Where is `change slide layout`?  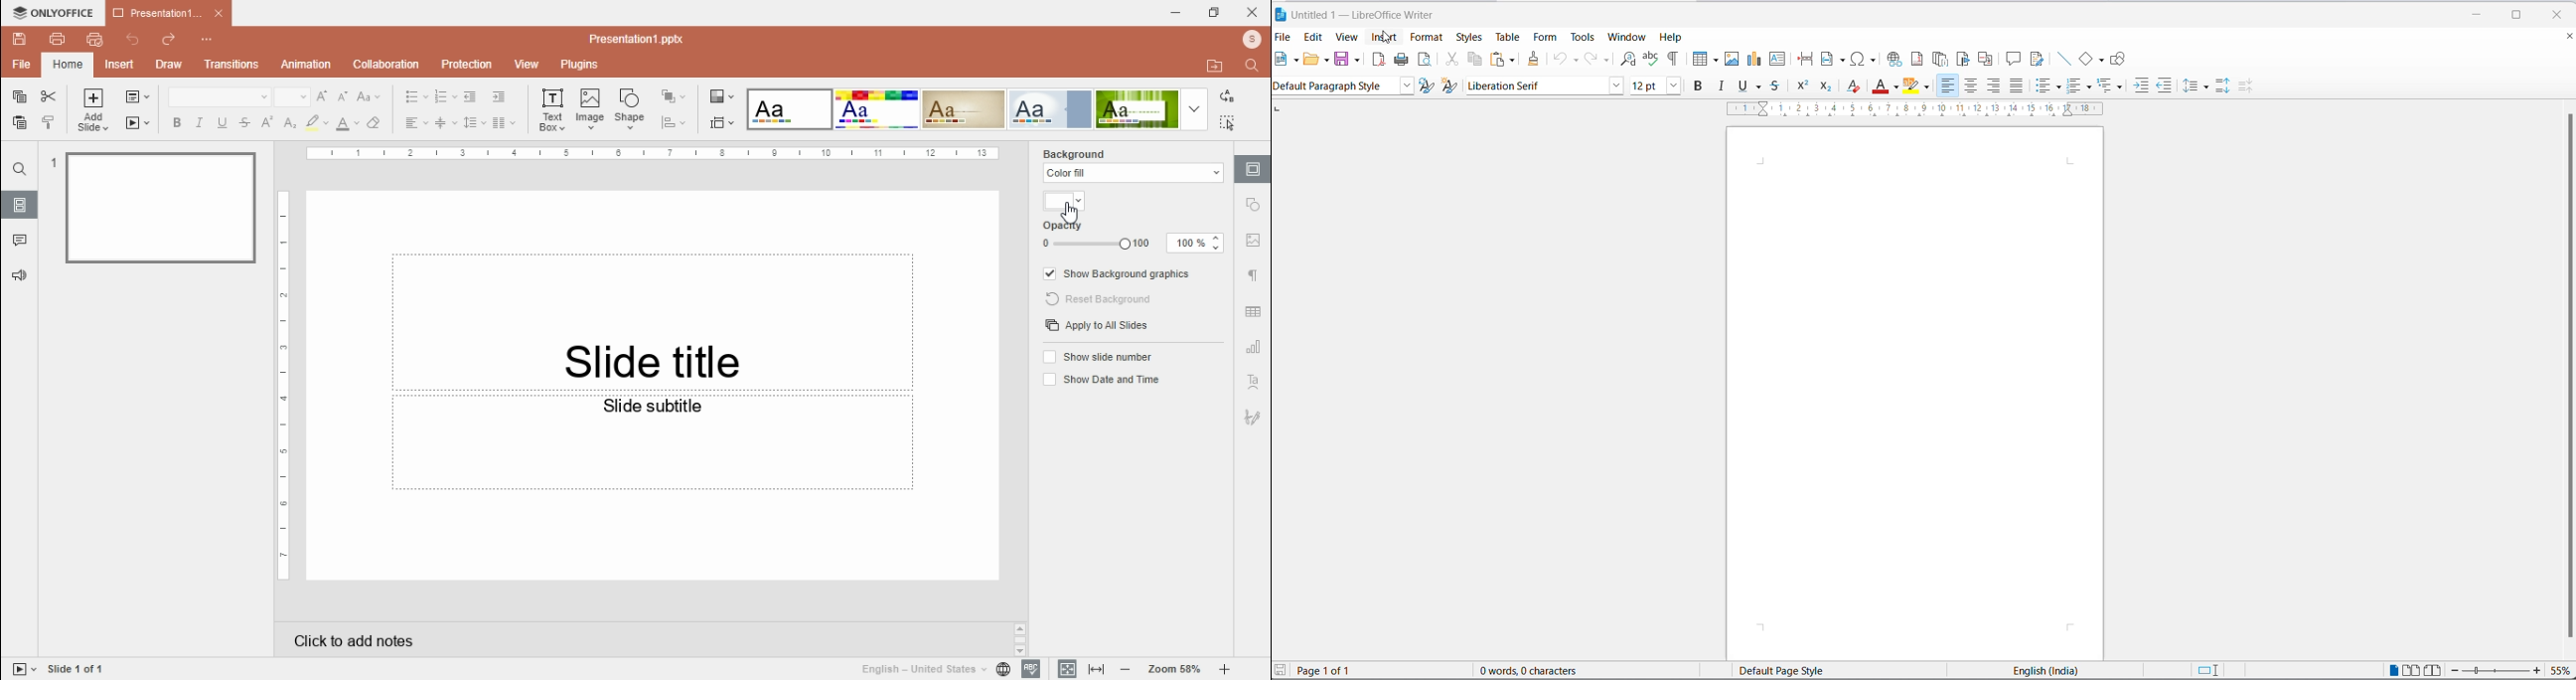
change slide layout is located at coordinates (137, 96).